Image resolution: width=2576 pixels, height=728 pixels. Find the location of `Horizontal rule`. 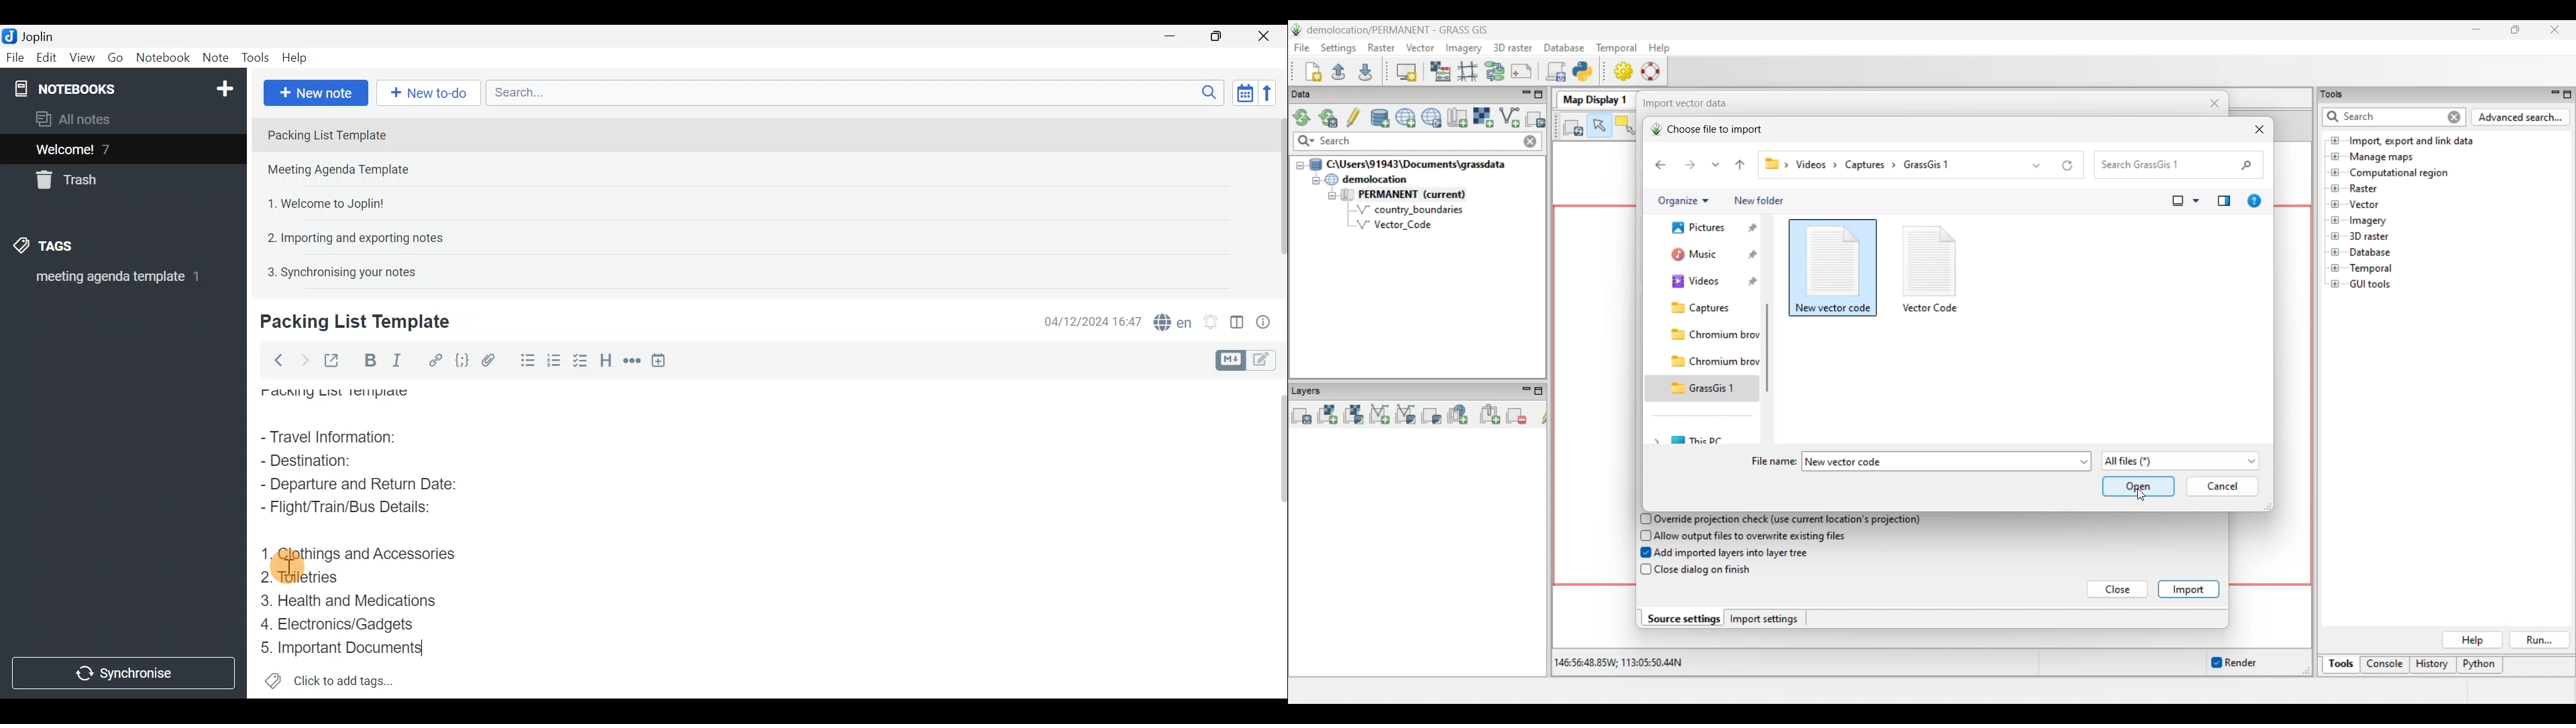

Horizontal rule is located at coordinates (630, 361).